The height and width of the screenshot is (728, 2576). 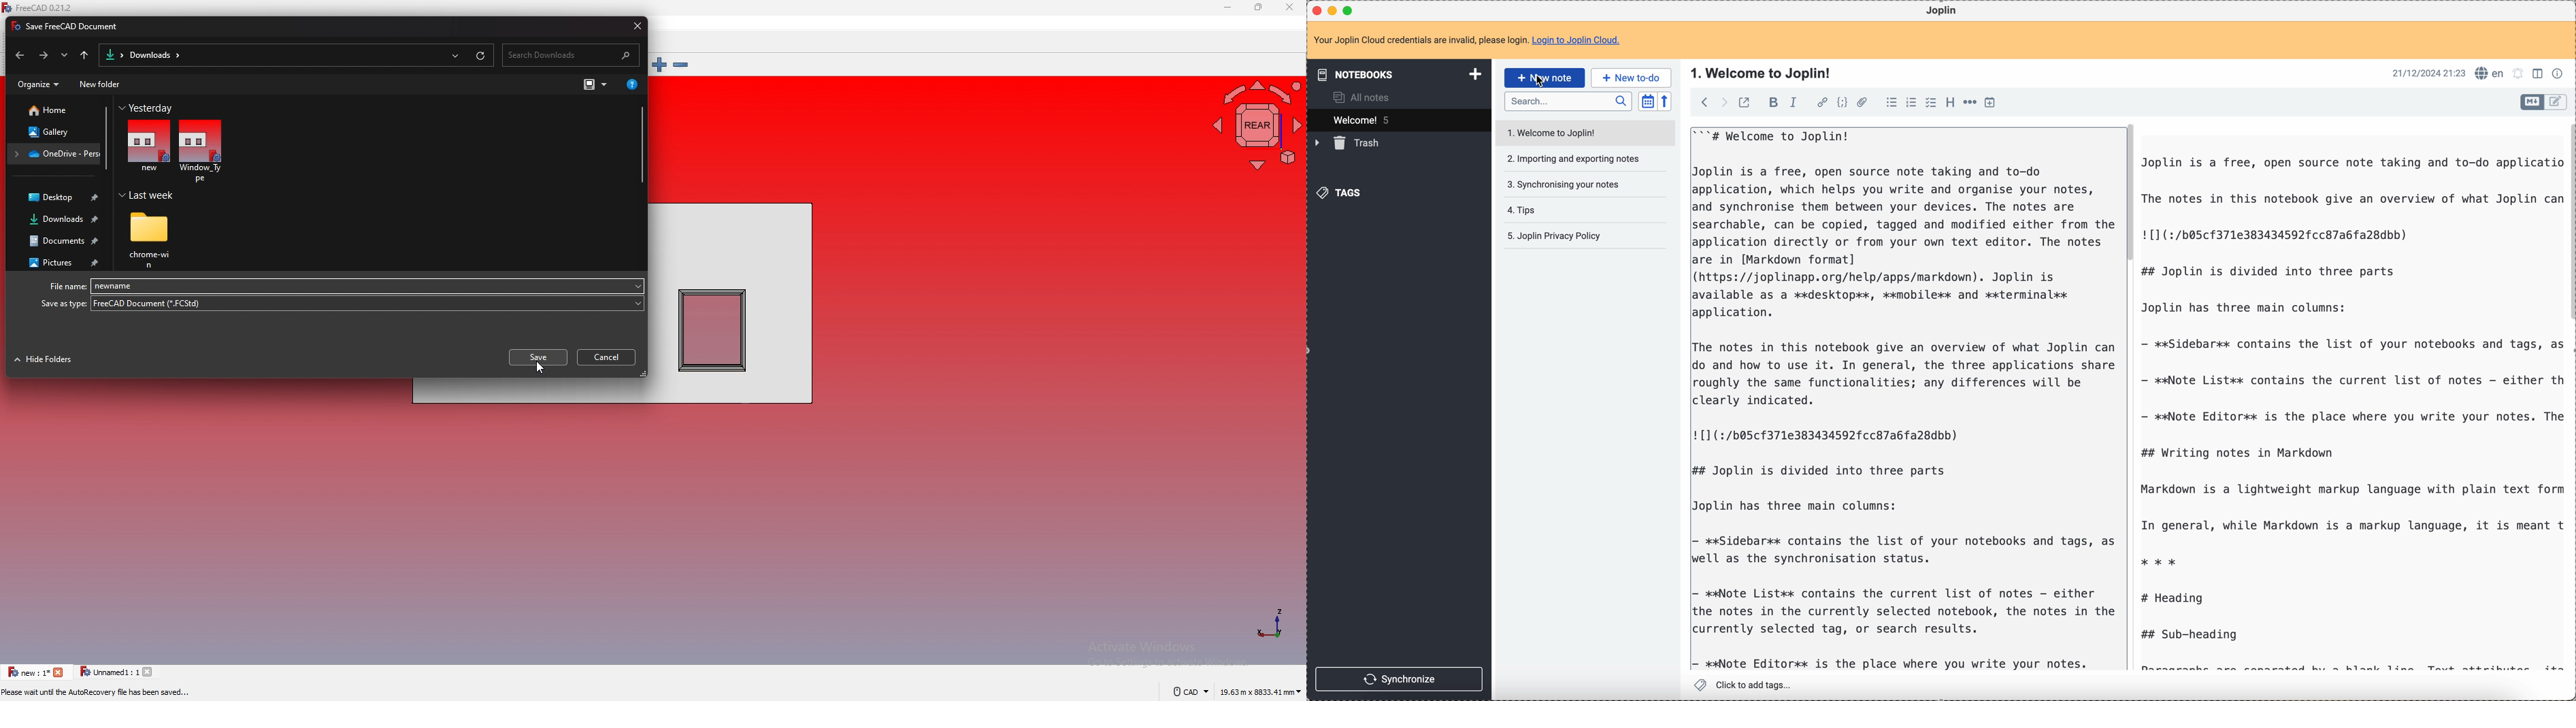 I want to click on click to add tags, so click(x=1744, y=685).